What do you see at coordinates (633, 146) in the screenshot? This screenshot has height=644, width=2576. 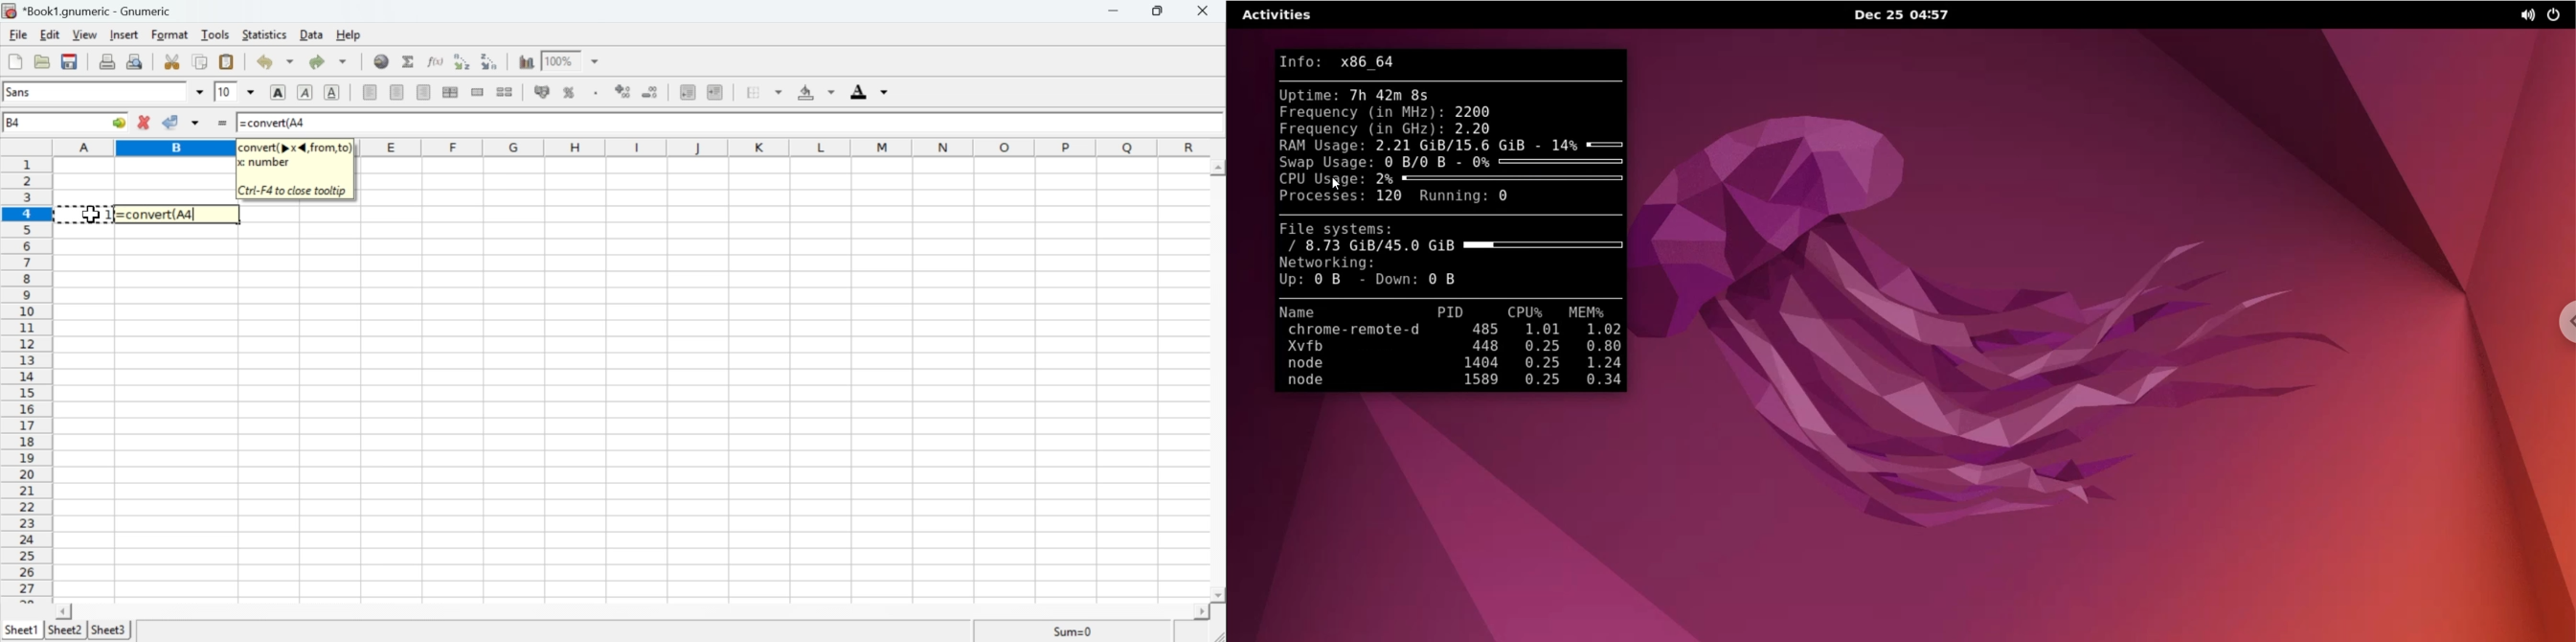 I see `Alphabets row` at bounding box center [633, 146].